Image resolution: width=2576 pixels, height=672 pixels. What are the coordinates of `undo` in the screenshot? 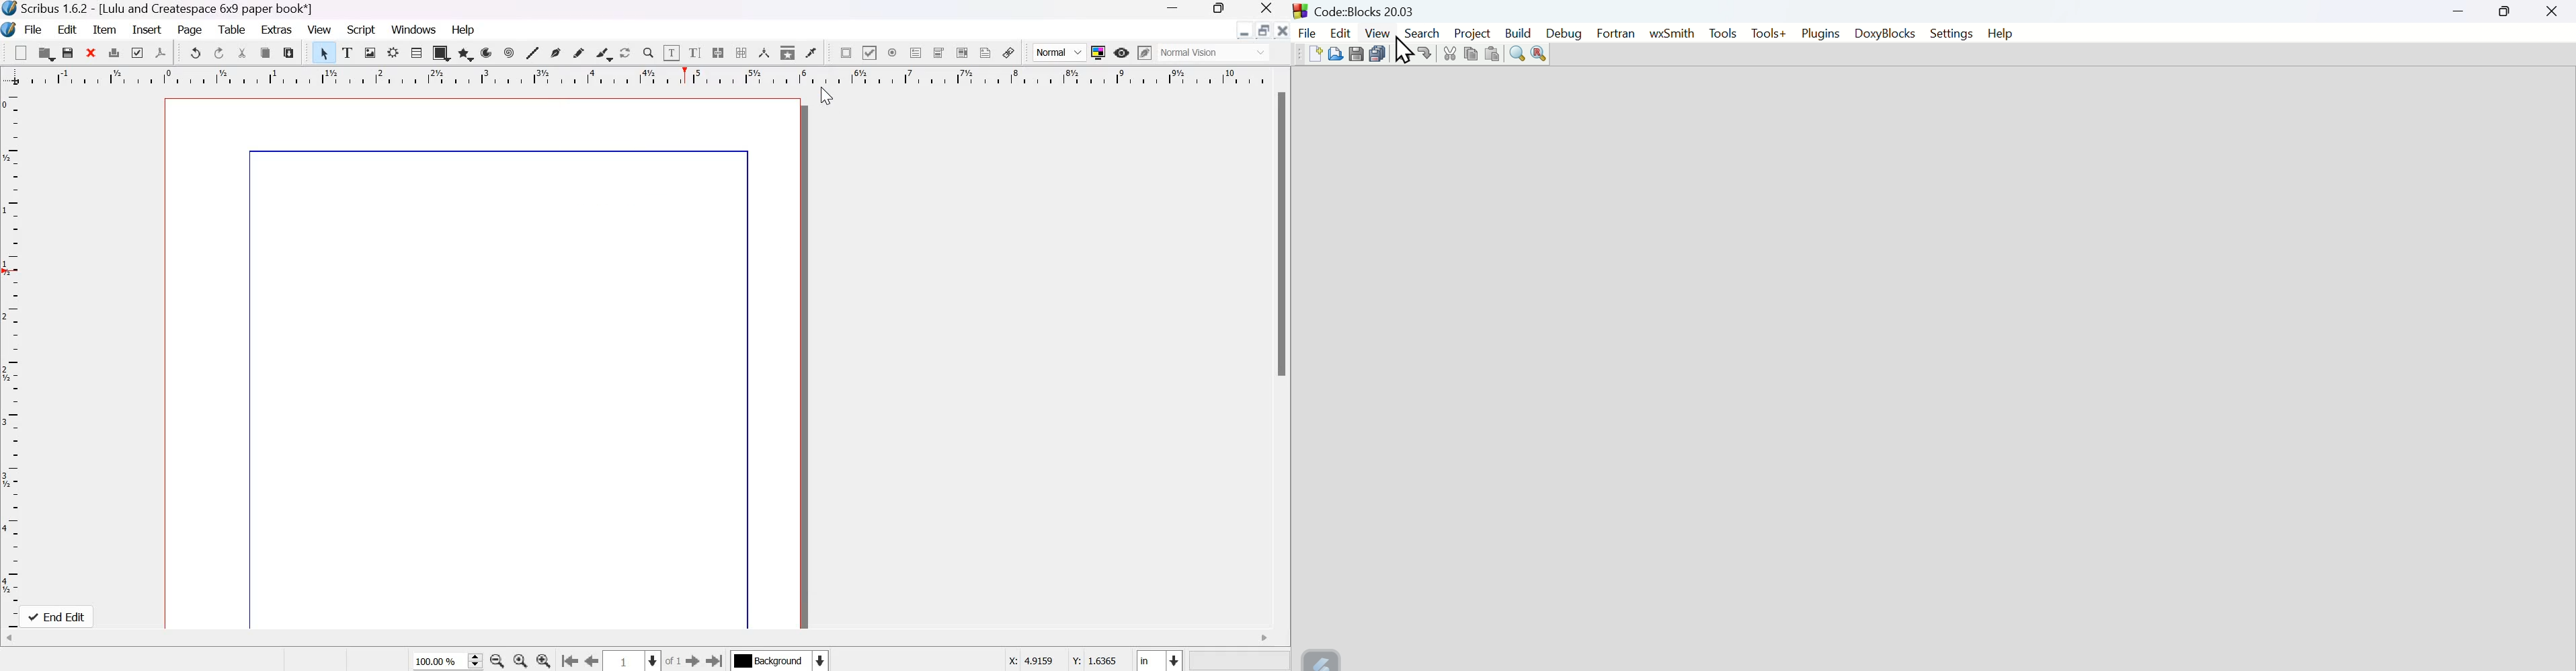 It's located at (196, 52).